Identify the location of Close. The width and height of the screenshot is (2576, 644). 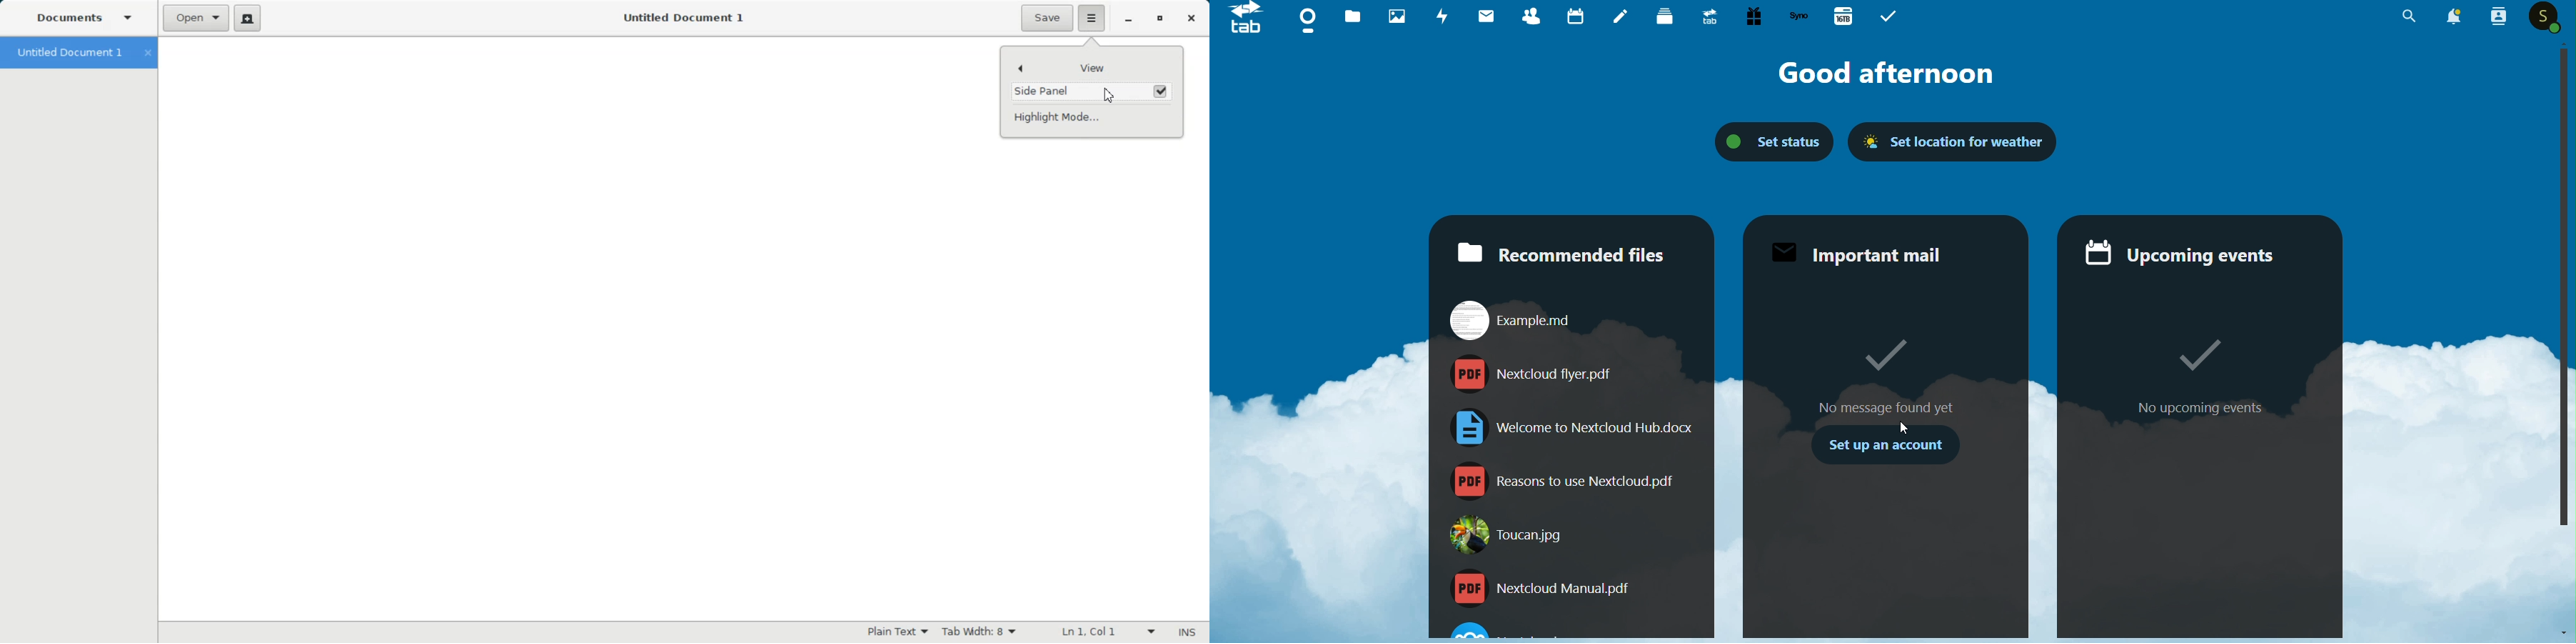
(147, 53).